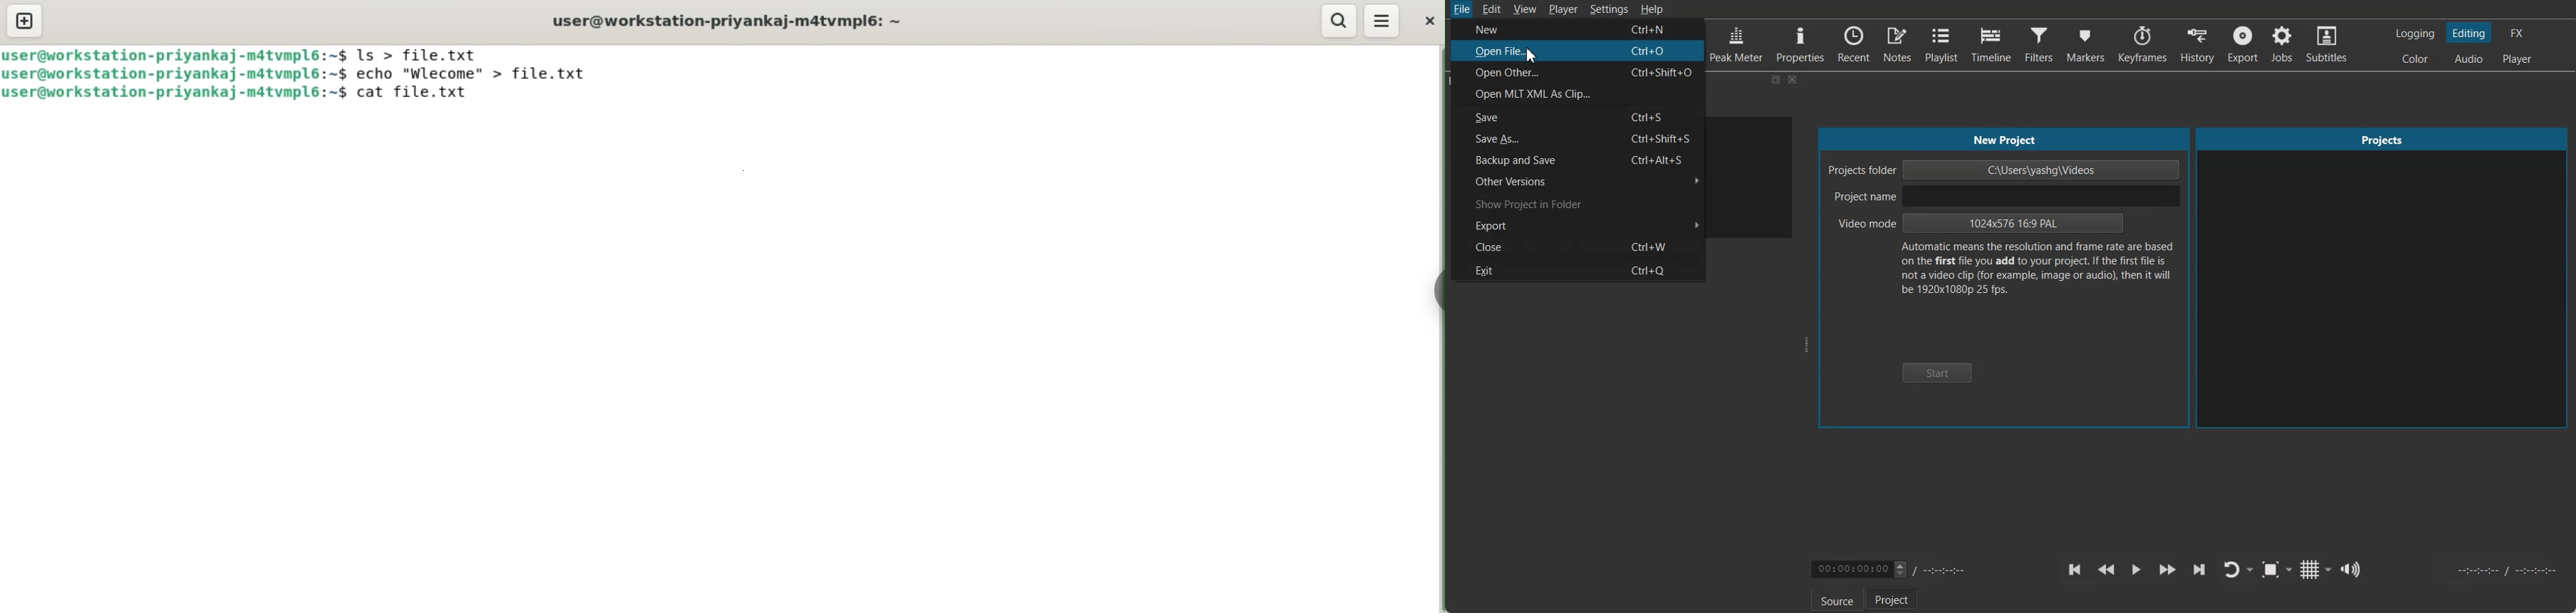 The image size is (2576, 616). What do you see at coordinates (2469, 58) in the screenshot?
I see `Switch to the Audio layout` at bounding box center [2469, 58].